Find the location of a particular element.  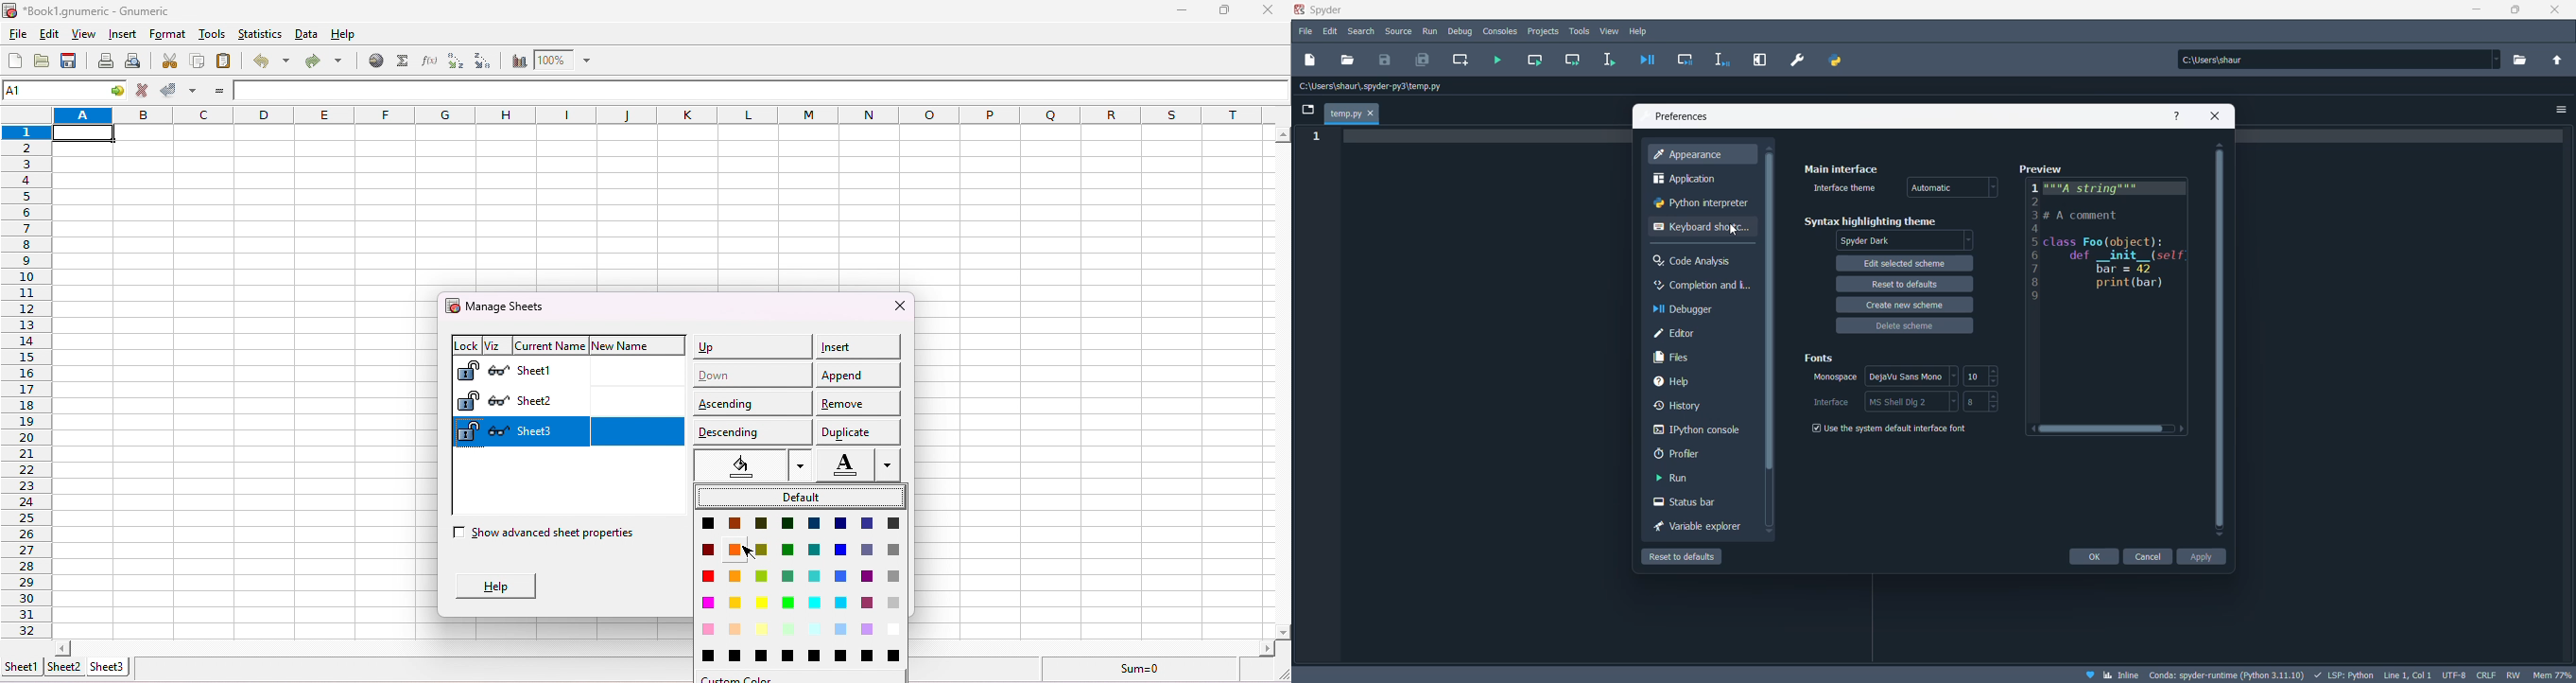

source is located at coordinates (1399, 33).